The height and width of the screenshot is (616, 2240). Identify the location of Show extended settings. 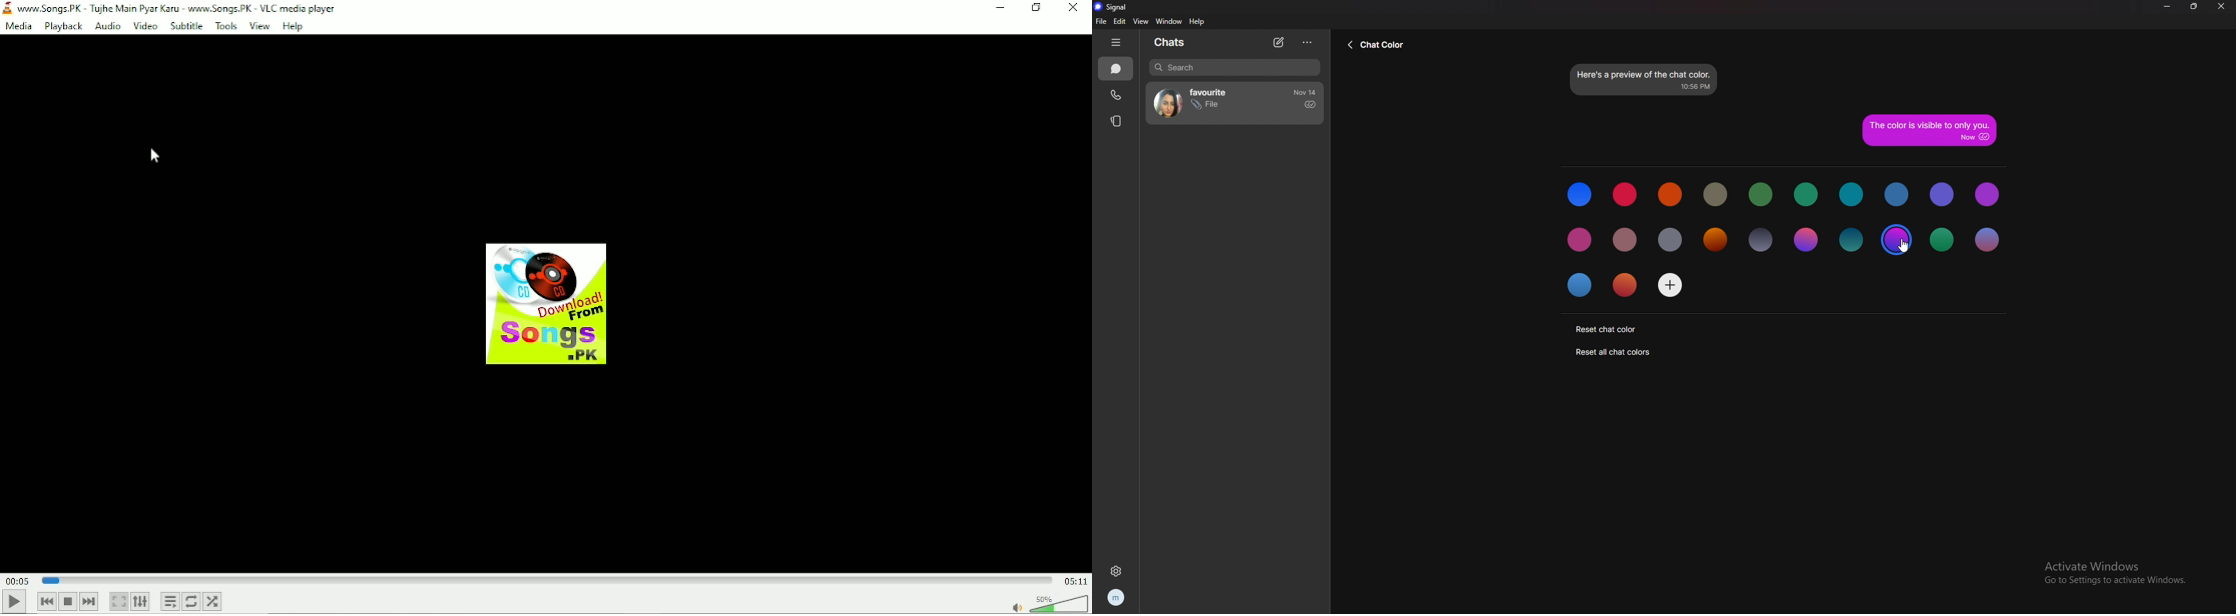
(142, 602).